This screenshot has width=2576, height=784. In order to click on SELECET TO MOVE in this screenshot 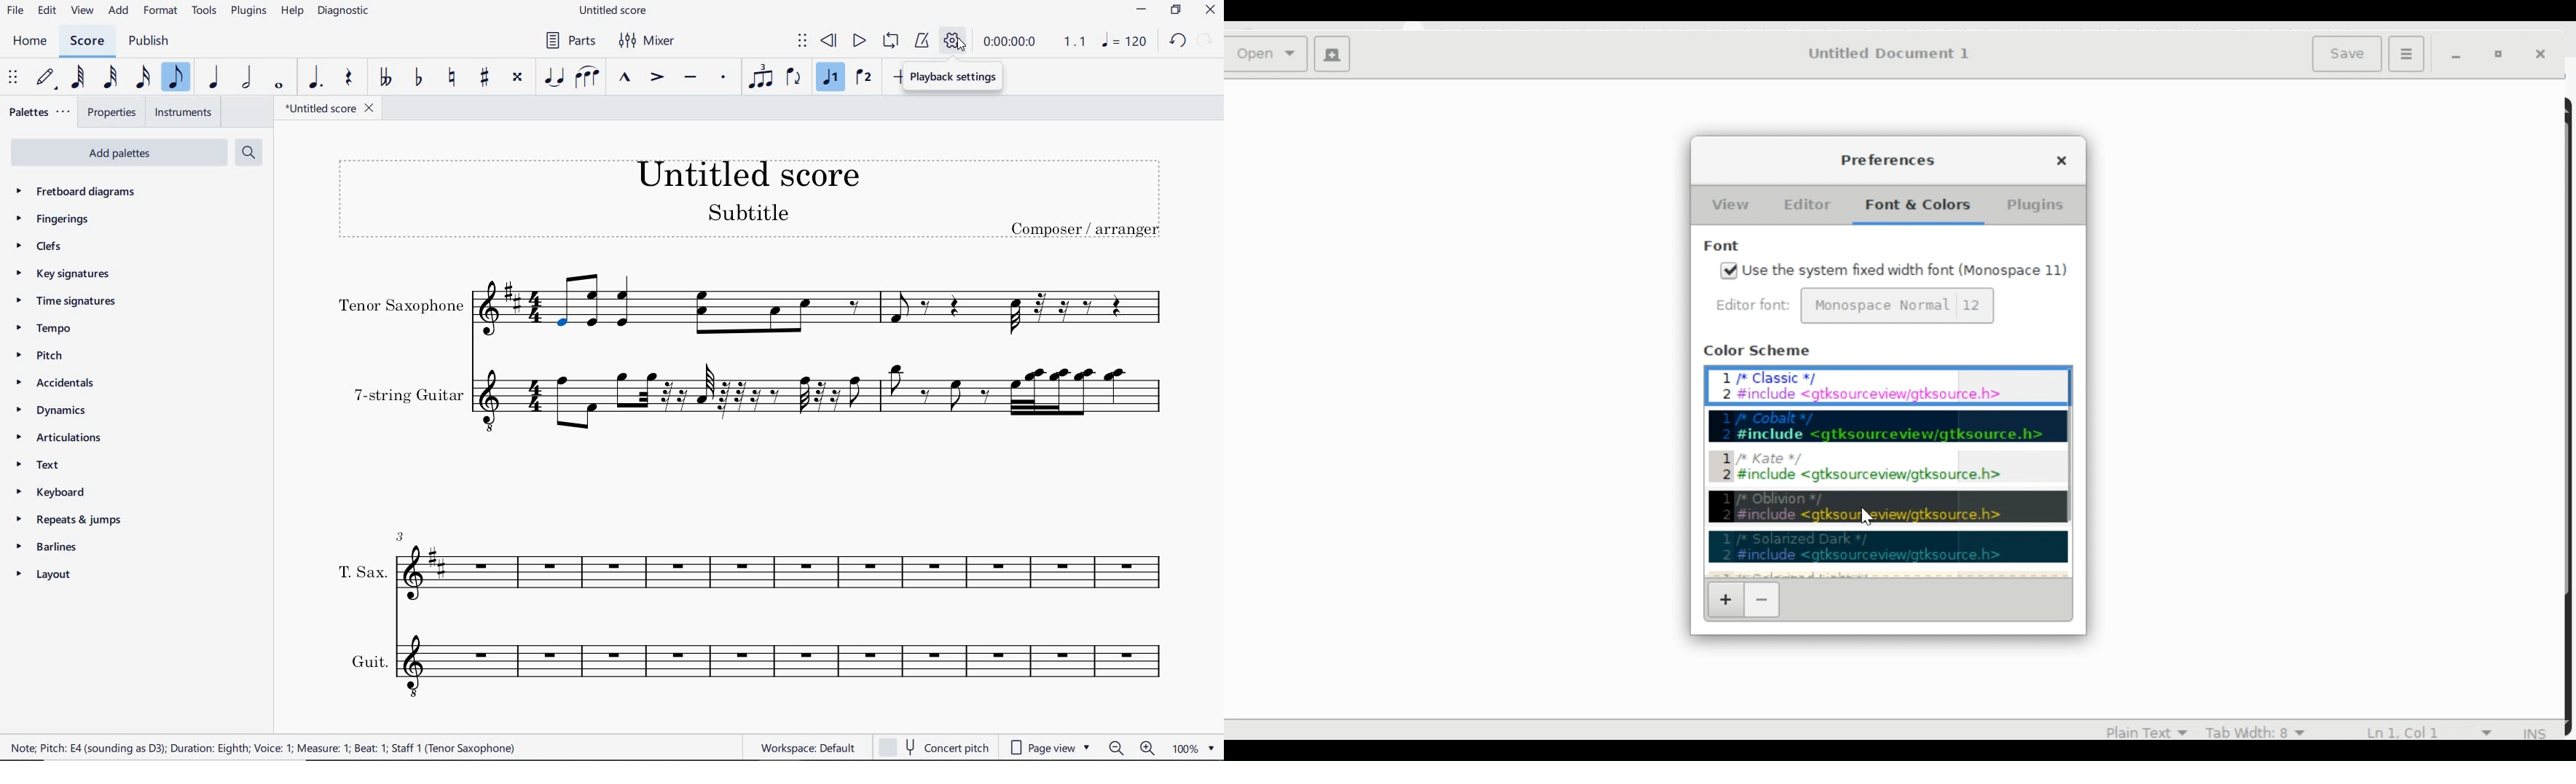, I will do `click(12, 78)`.